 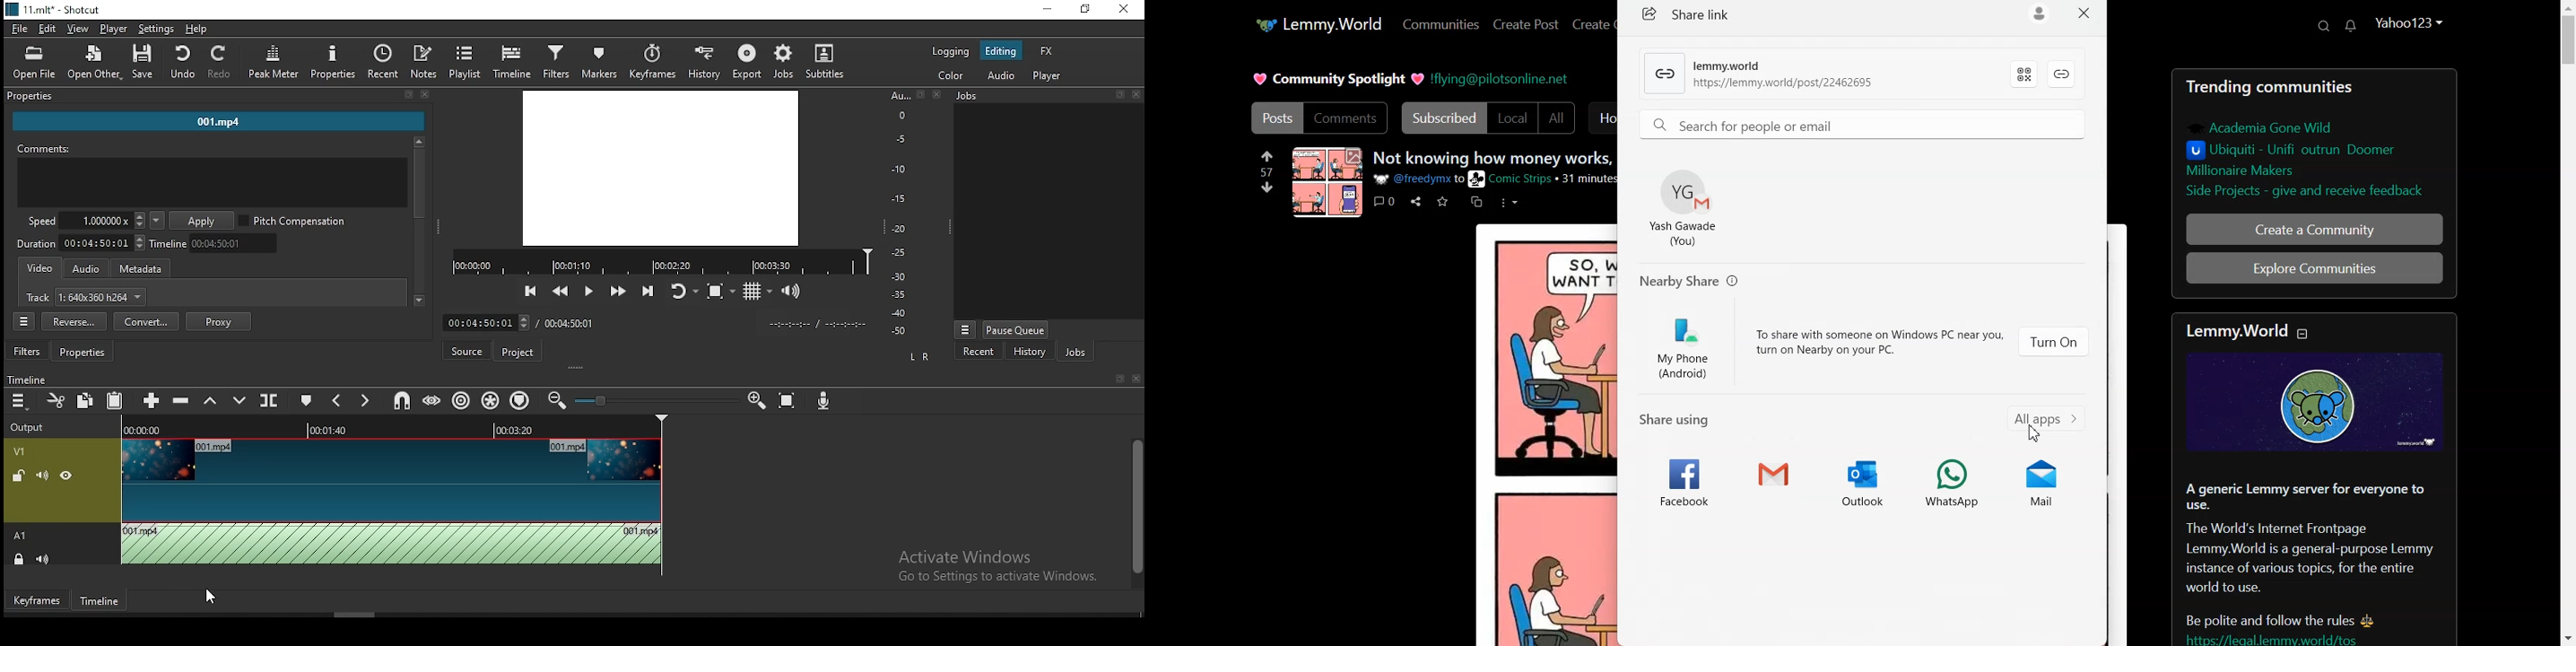 What do you see at coordinates (2351, 26) in the screenshot?
I see `Unread Messages` at bounding box center [2351, 26].